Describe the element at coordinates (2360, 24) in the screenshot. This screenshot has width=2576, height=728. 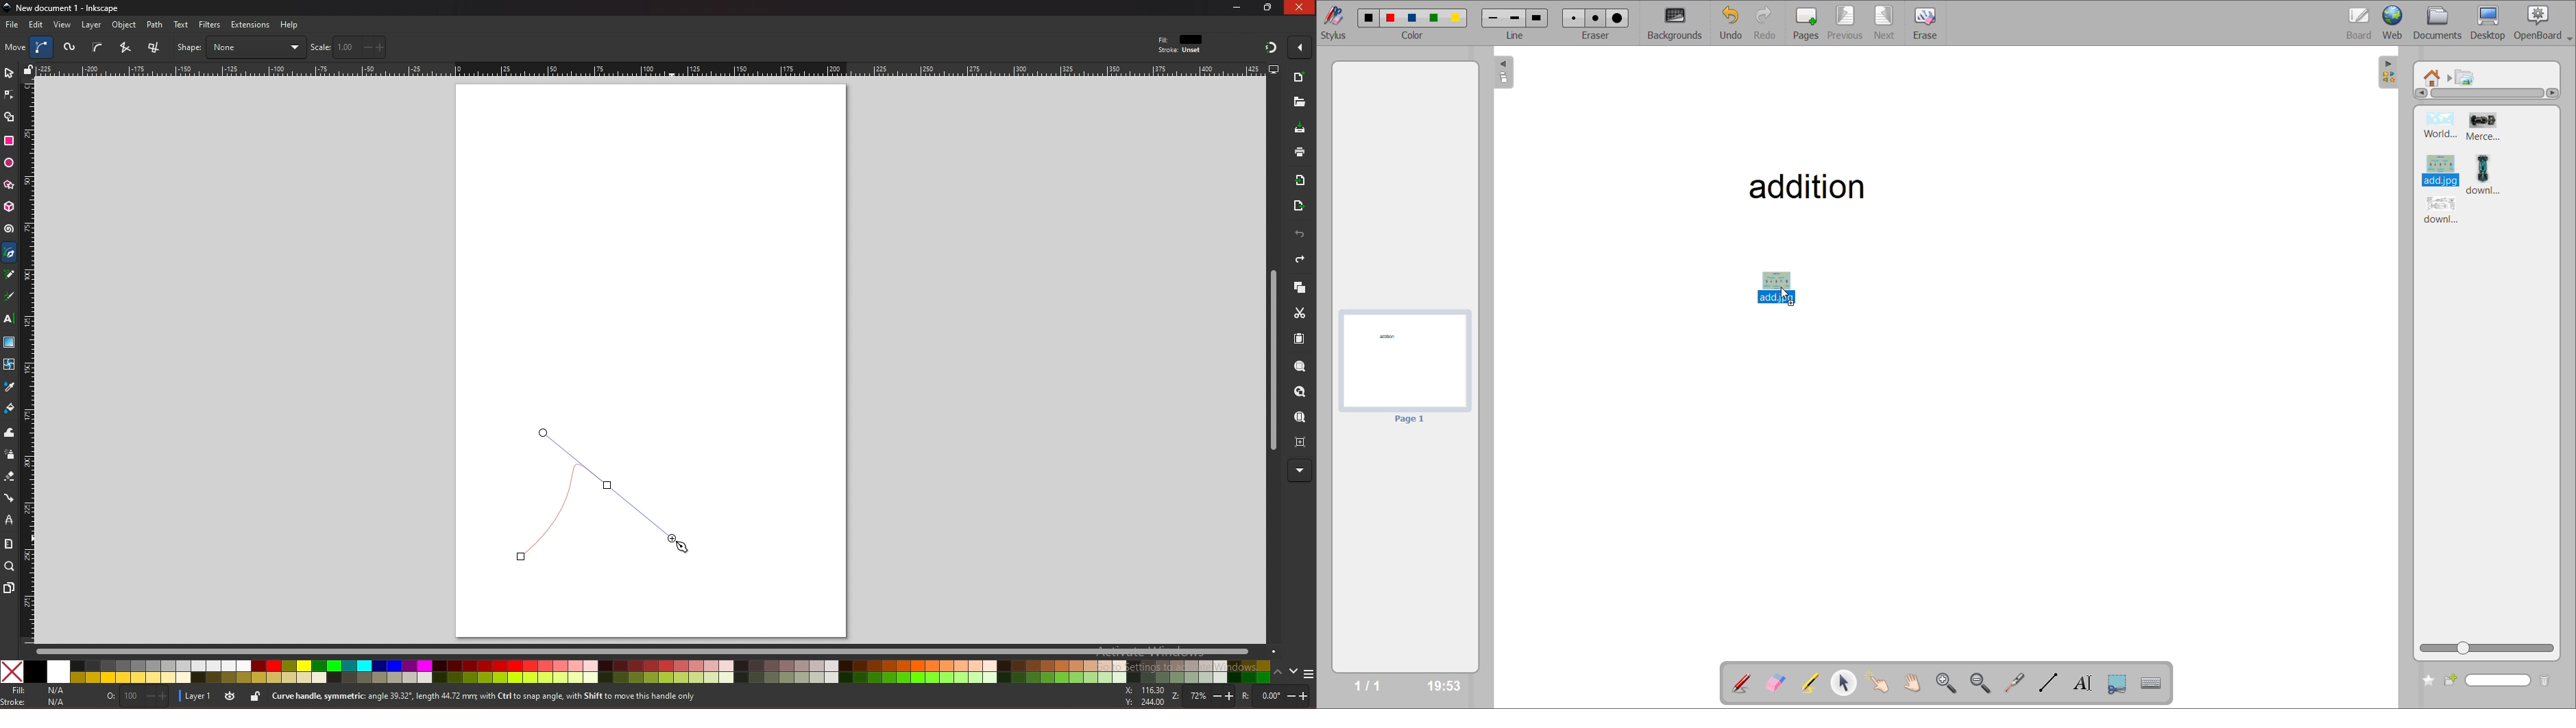
I see `board` at that location.